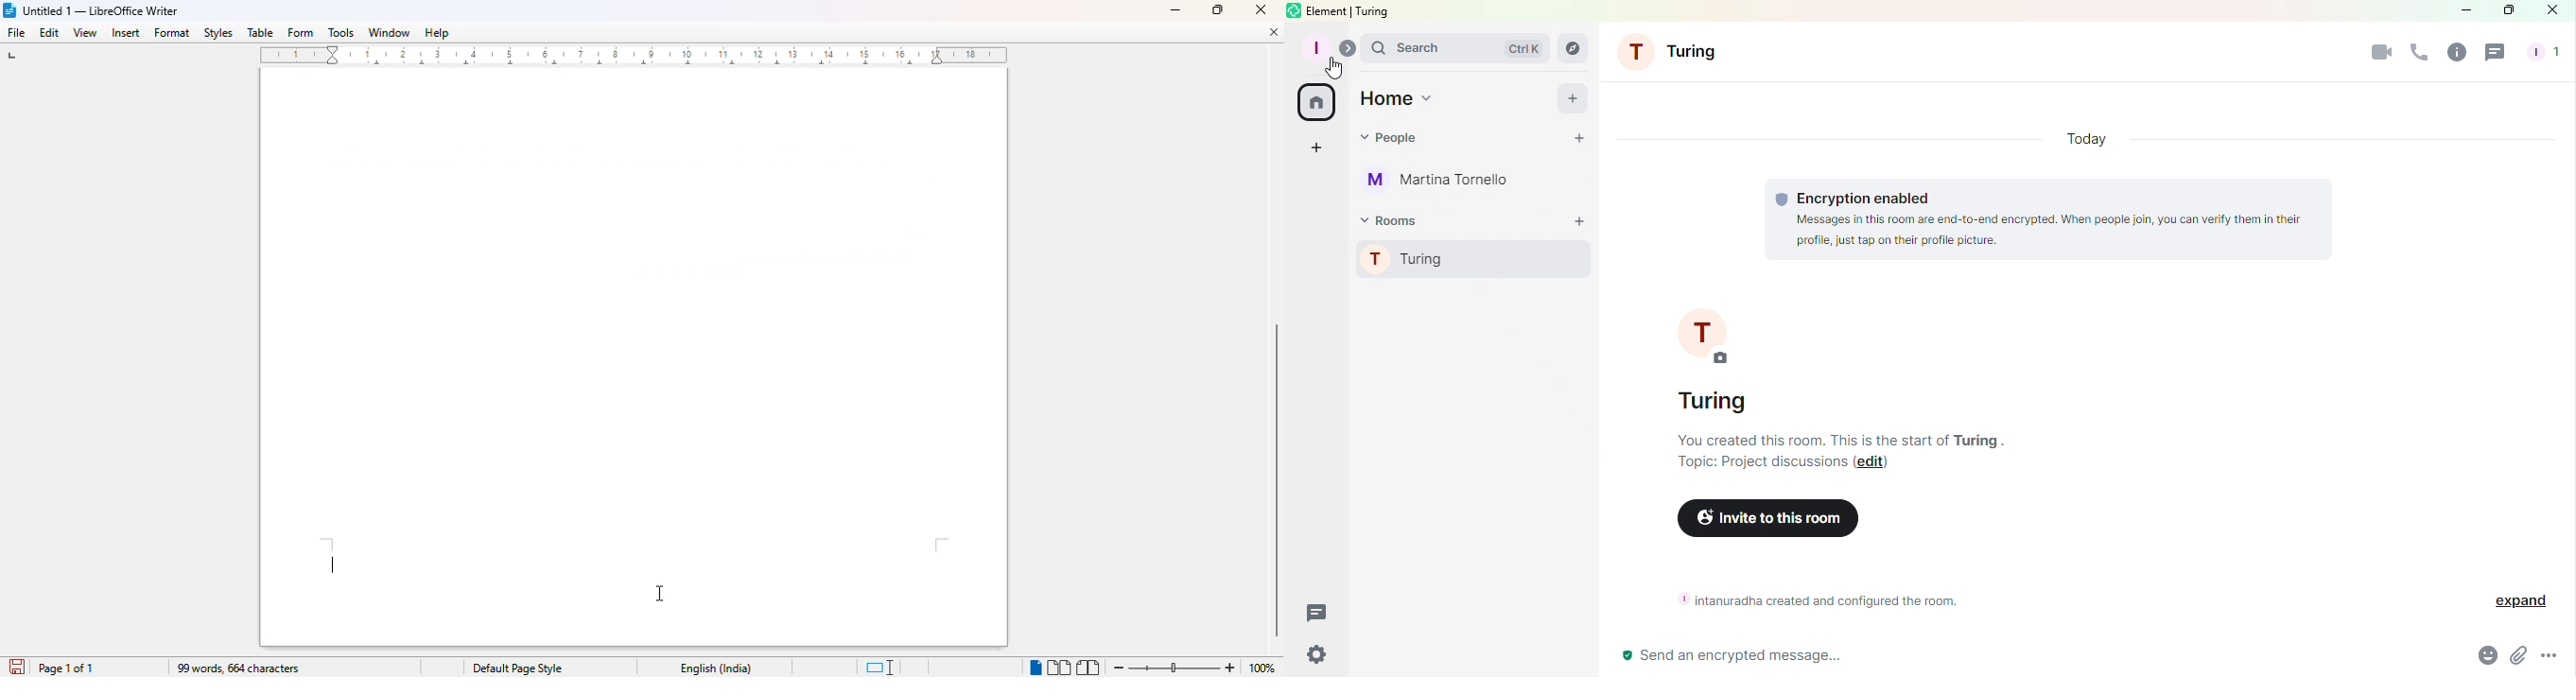 The image size is (2576, 700). Describe the element at coordinates (173, 34) in the screenshot. I see `format` at that location.